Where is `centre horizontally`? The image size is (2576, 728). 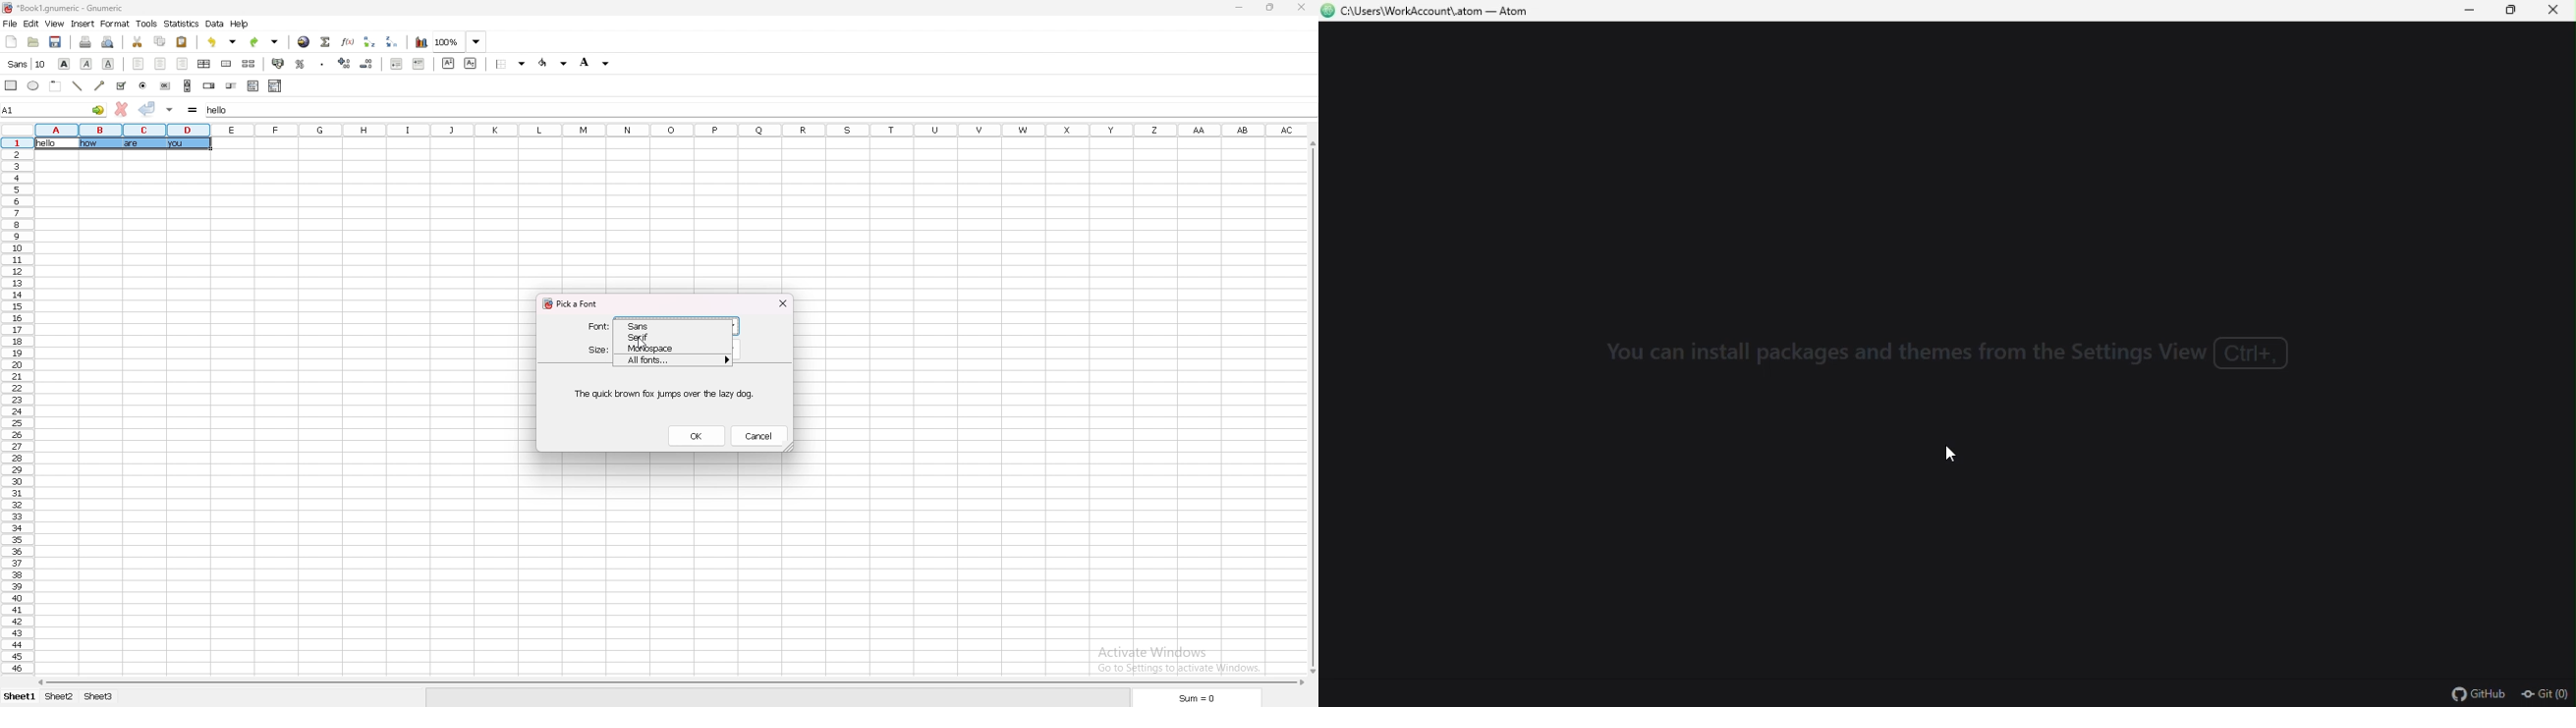
centre horizontally is located at coordinates (205, 63).